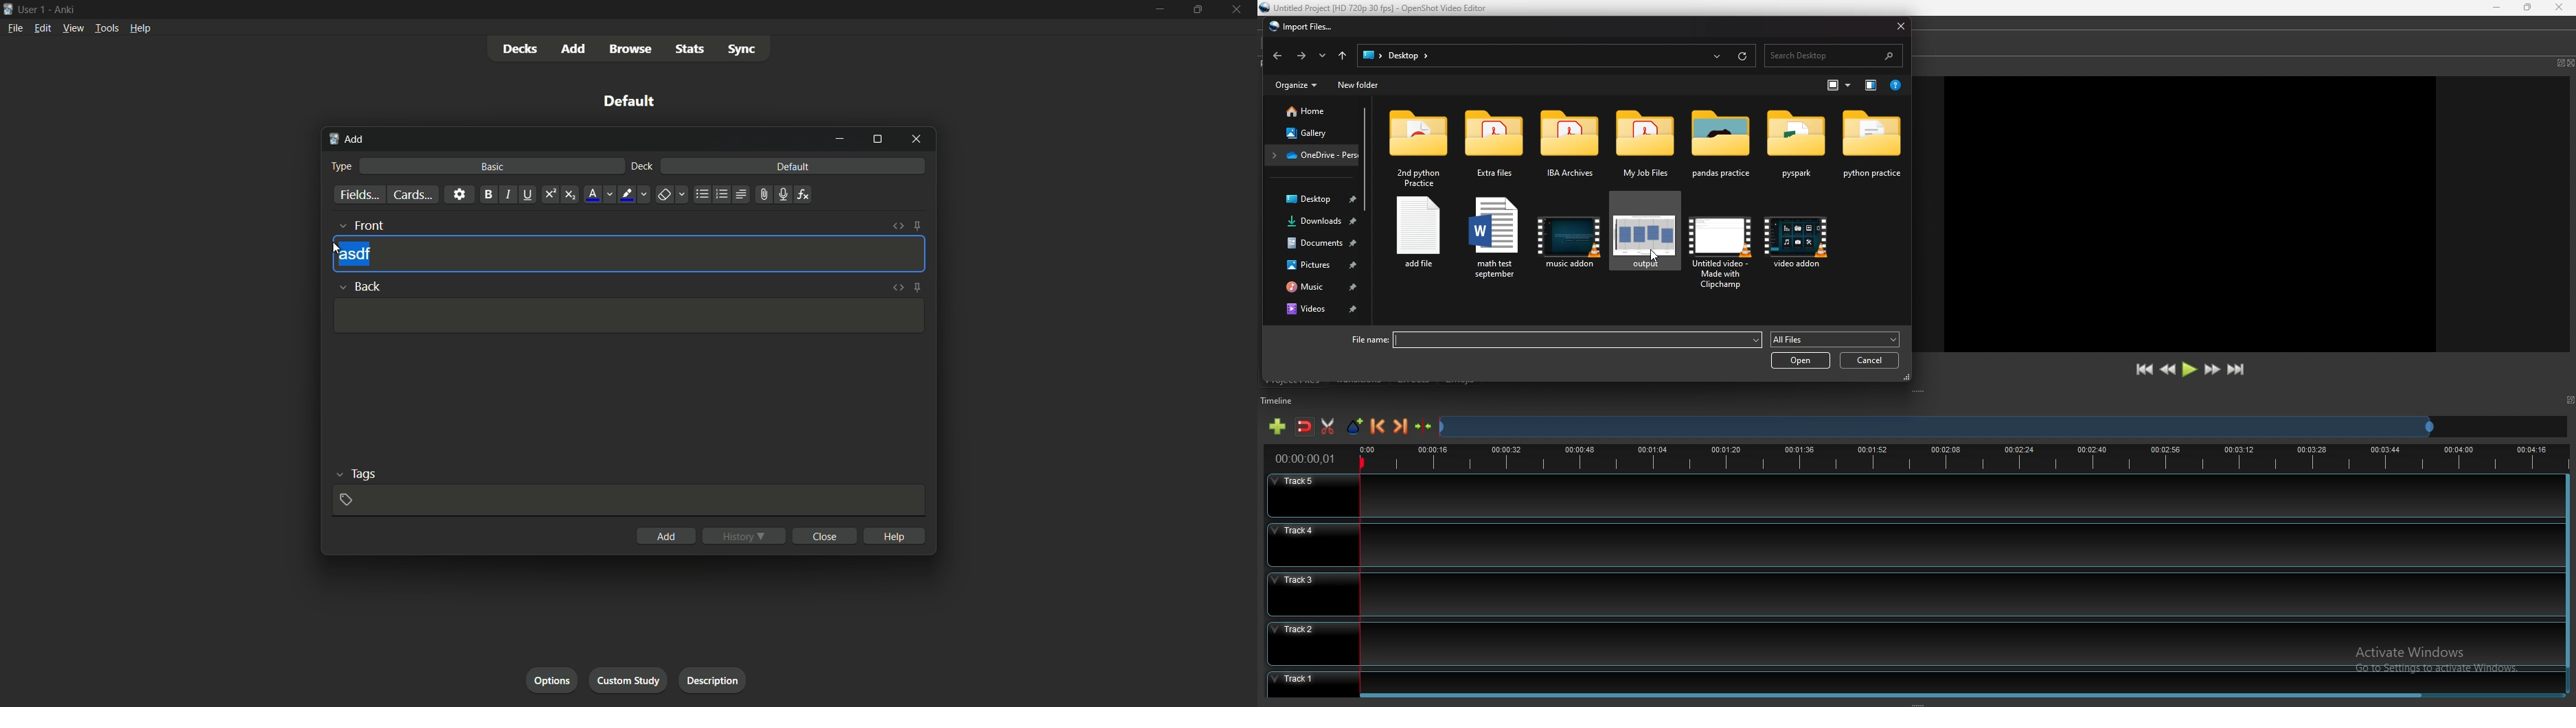 The image size is (2576, 728). Describe the element at coordinates (825, 535) in the screenshot. I see `close` at that location.